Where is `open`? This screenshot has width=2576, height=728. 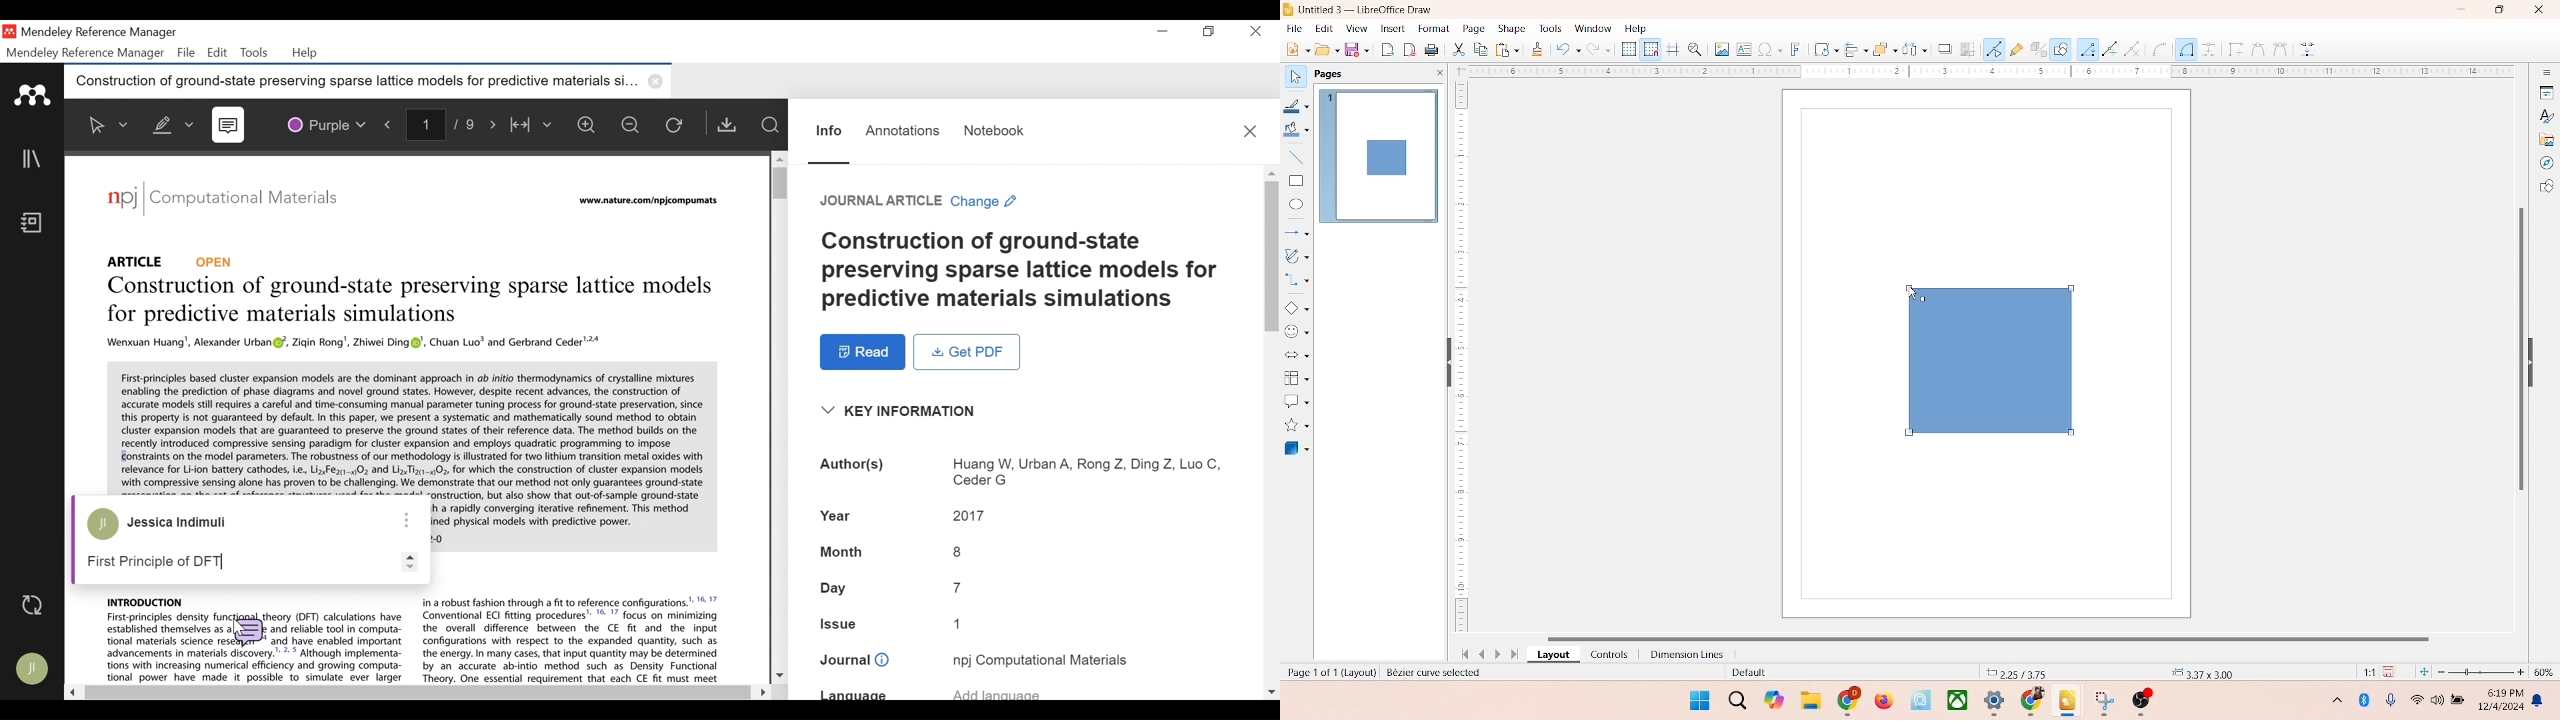
open is located at coordinates (1325, 49).